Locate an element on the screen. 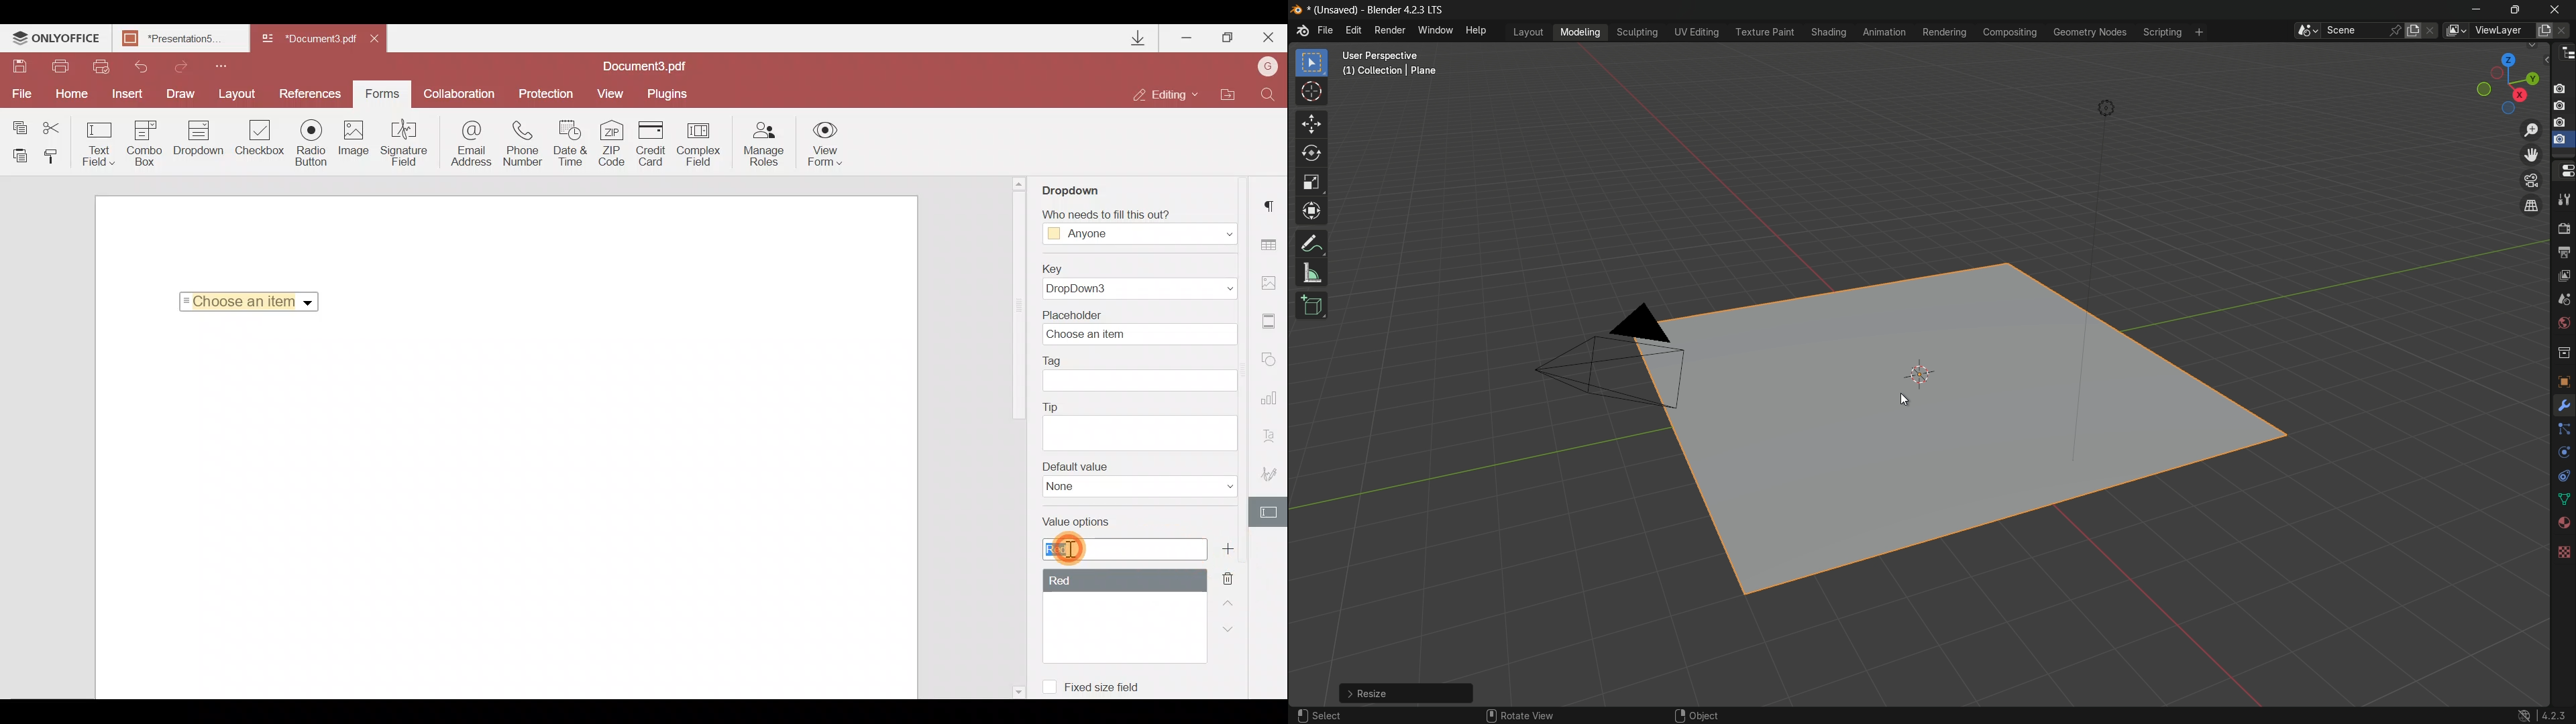  scripting is located at coordinates (2160, 33).